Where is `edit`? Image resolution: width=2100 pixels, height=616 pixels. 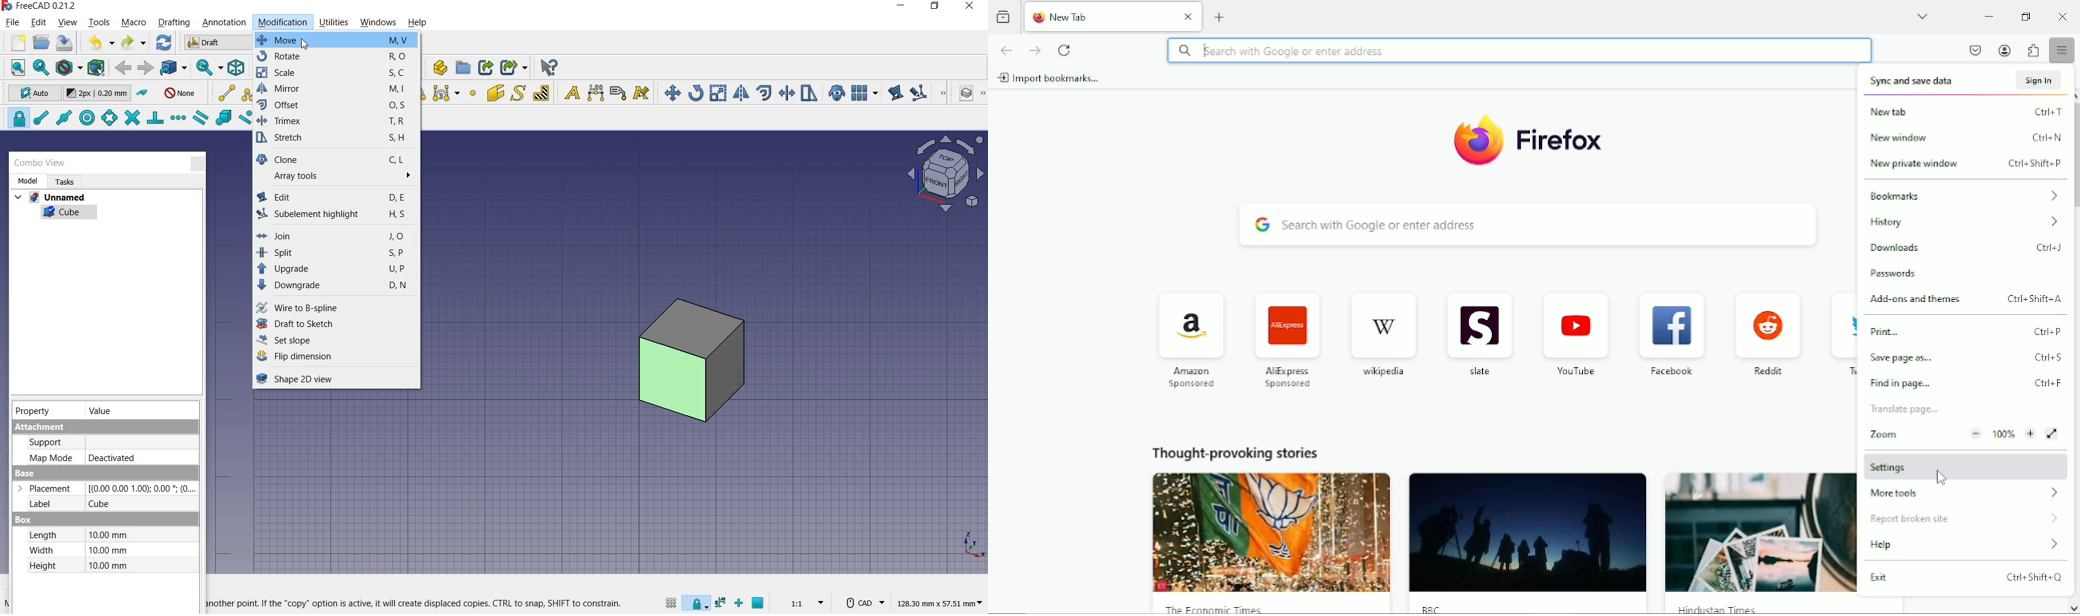
edit is located at coordinates (336, 196).